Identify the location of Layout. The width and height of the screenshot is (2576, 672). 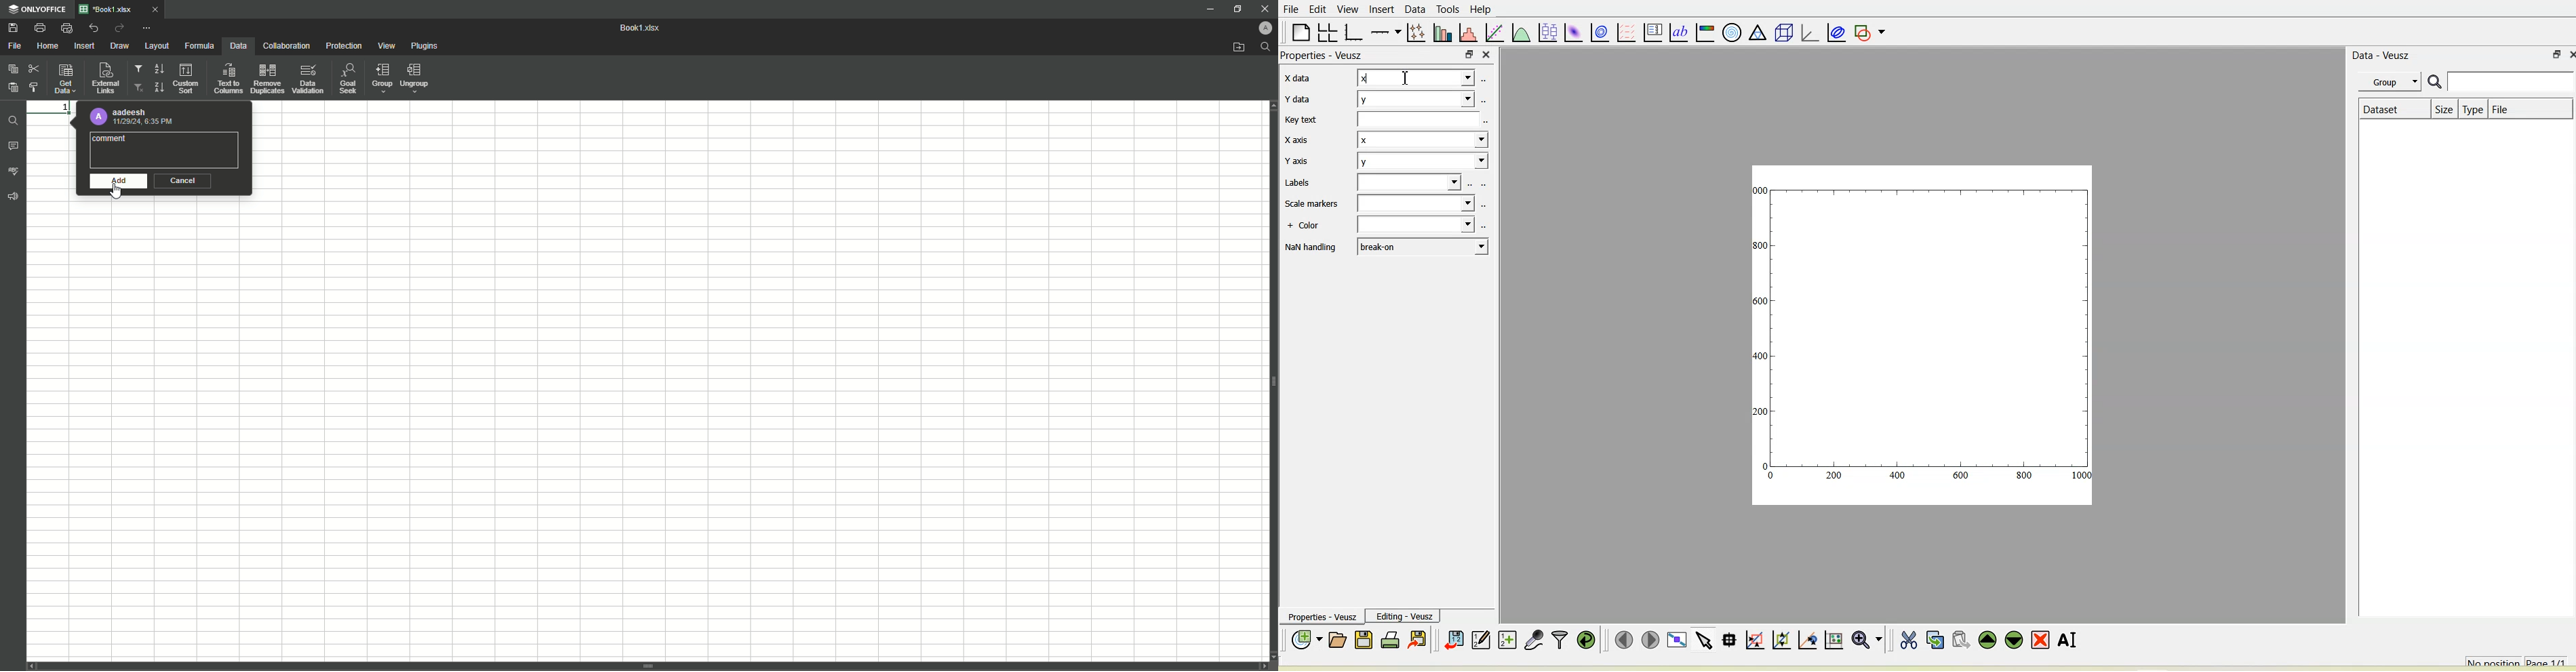
(157, 46).